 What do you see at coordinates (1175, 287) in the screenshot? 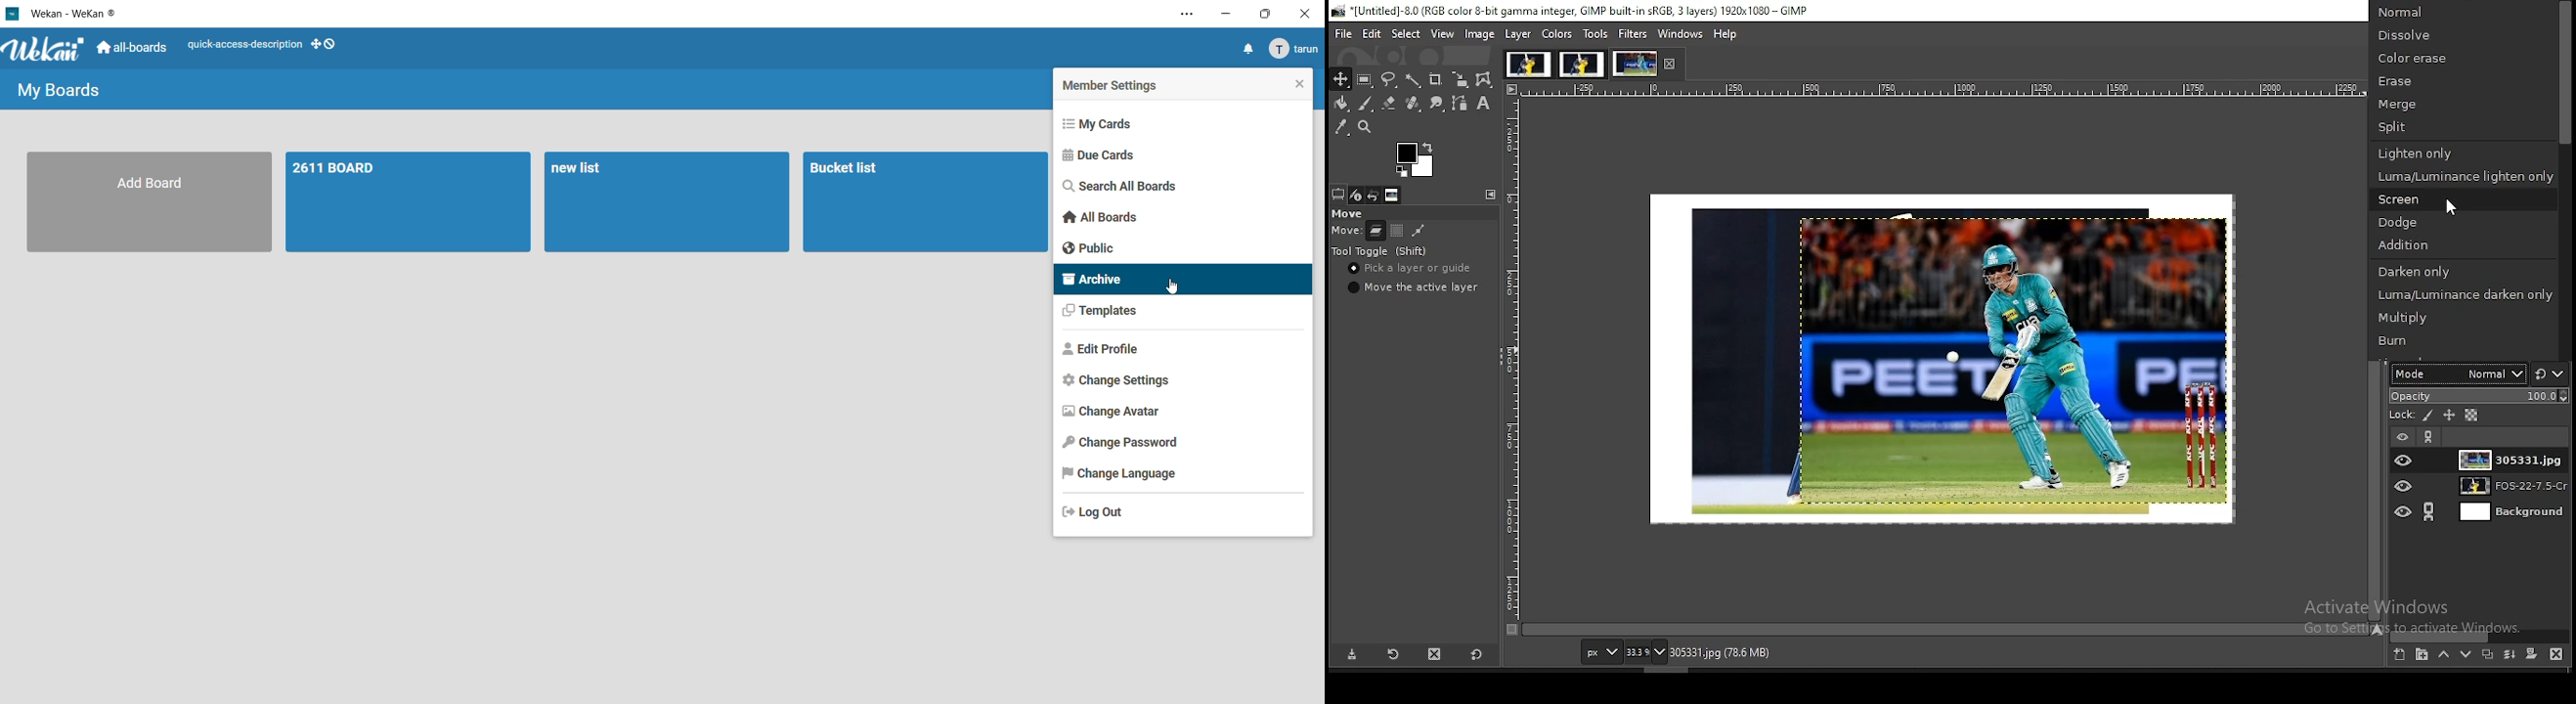
I see `cursor` at bounding box center [1175, 287].